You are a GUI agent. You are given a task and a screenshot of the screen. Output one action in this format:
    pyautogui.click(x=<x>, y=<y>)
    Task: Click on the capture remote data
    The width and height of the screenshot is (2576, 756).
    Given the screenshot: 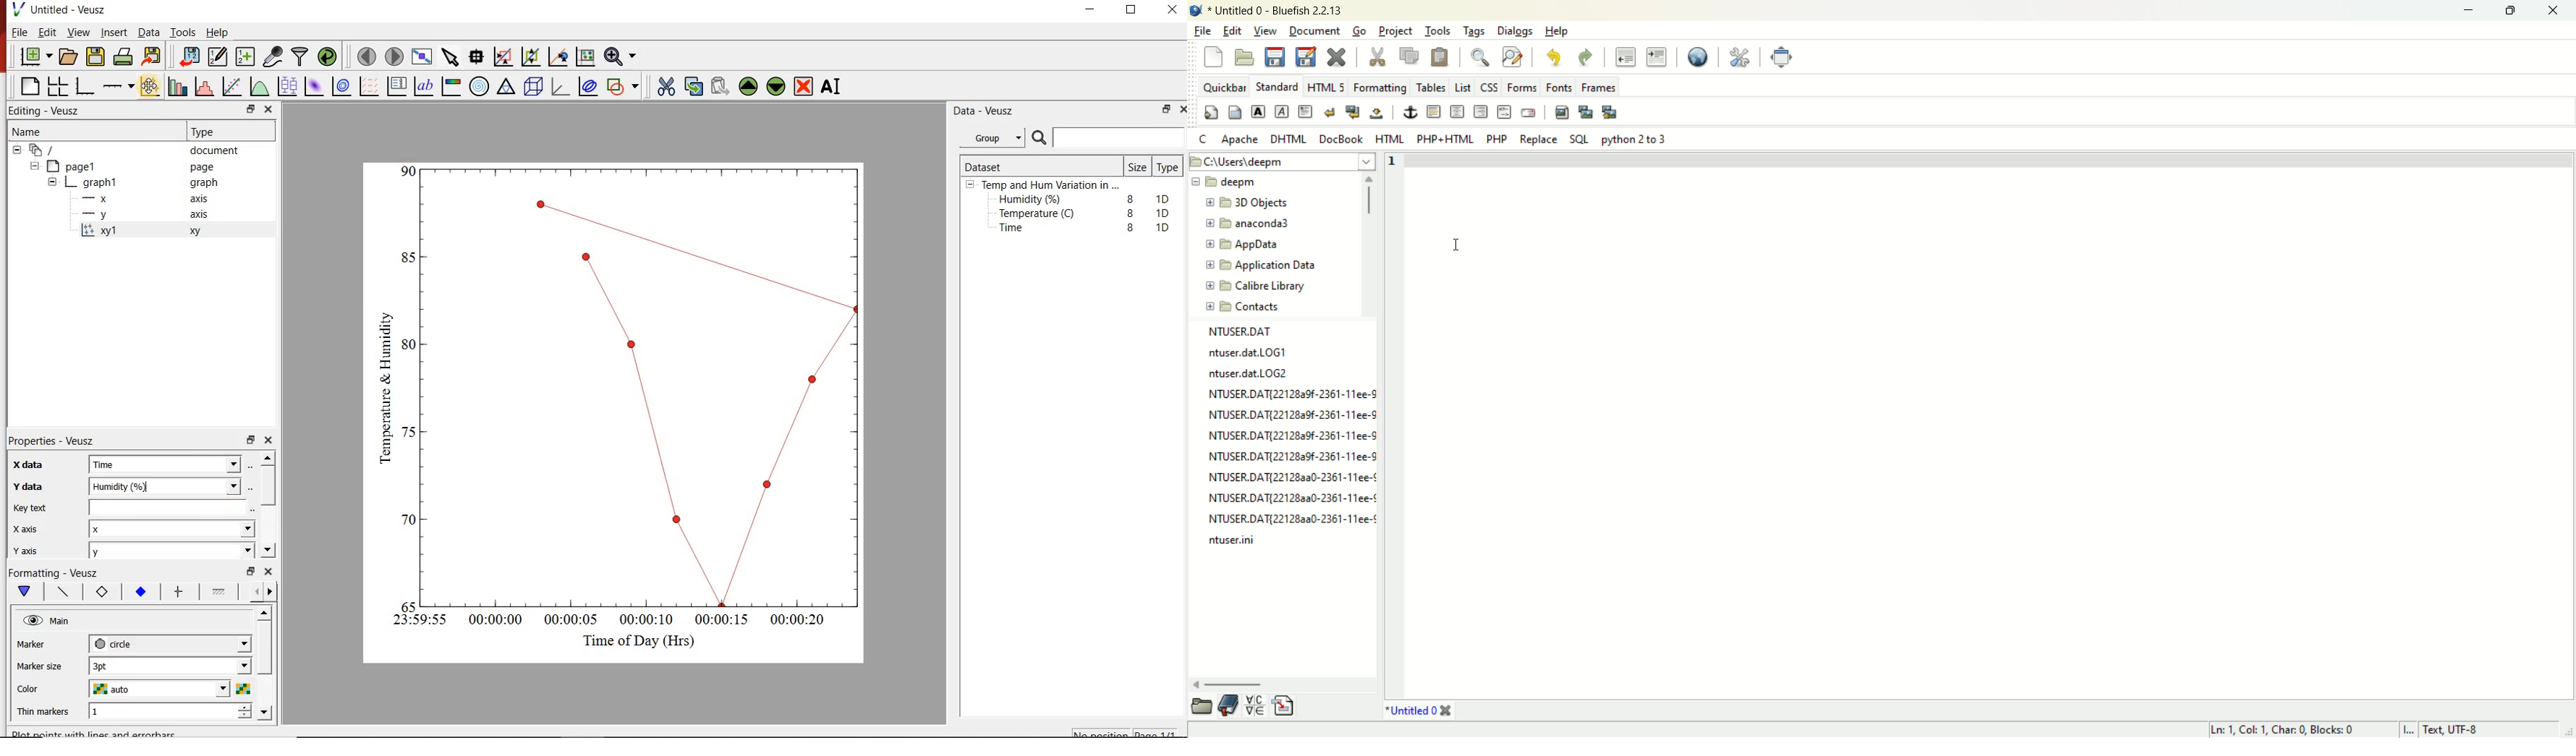 What is the action you would take?
    pyautogui.click(x=272, y=55)
    